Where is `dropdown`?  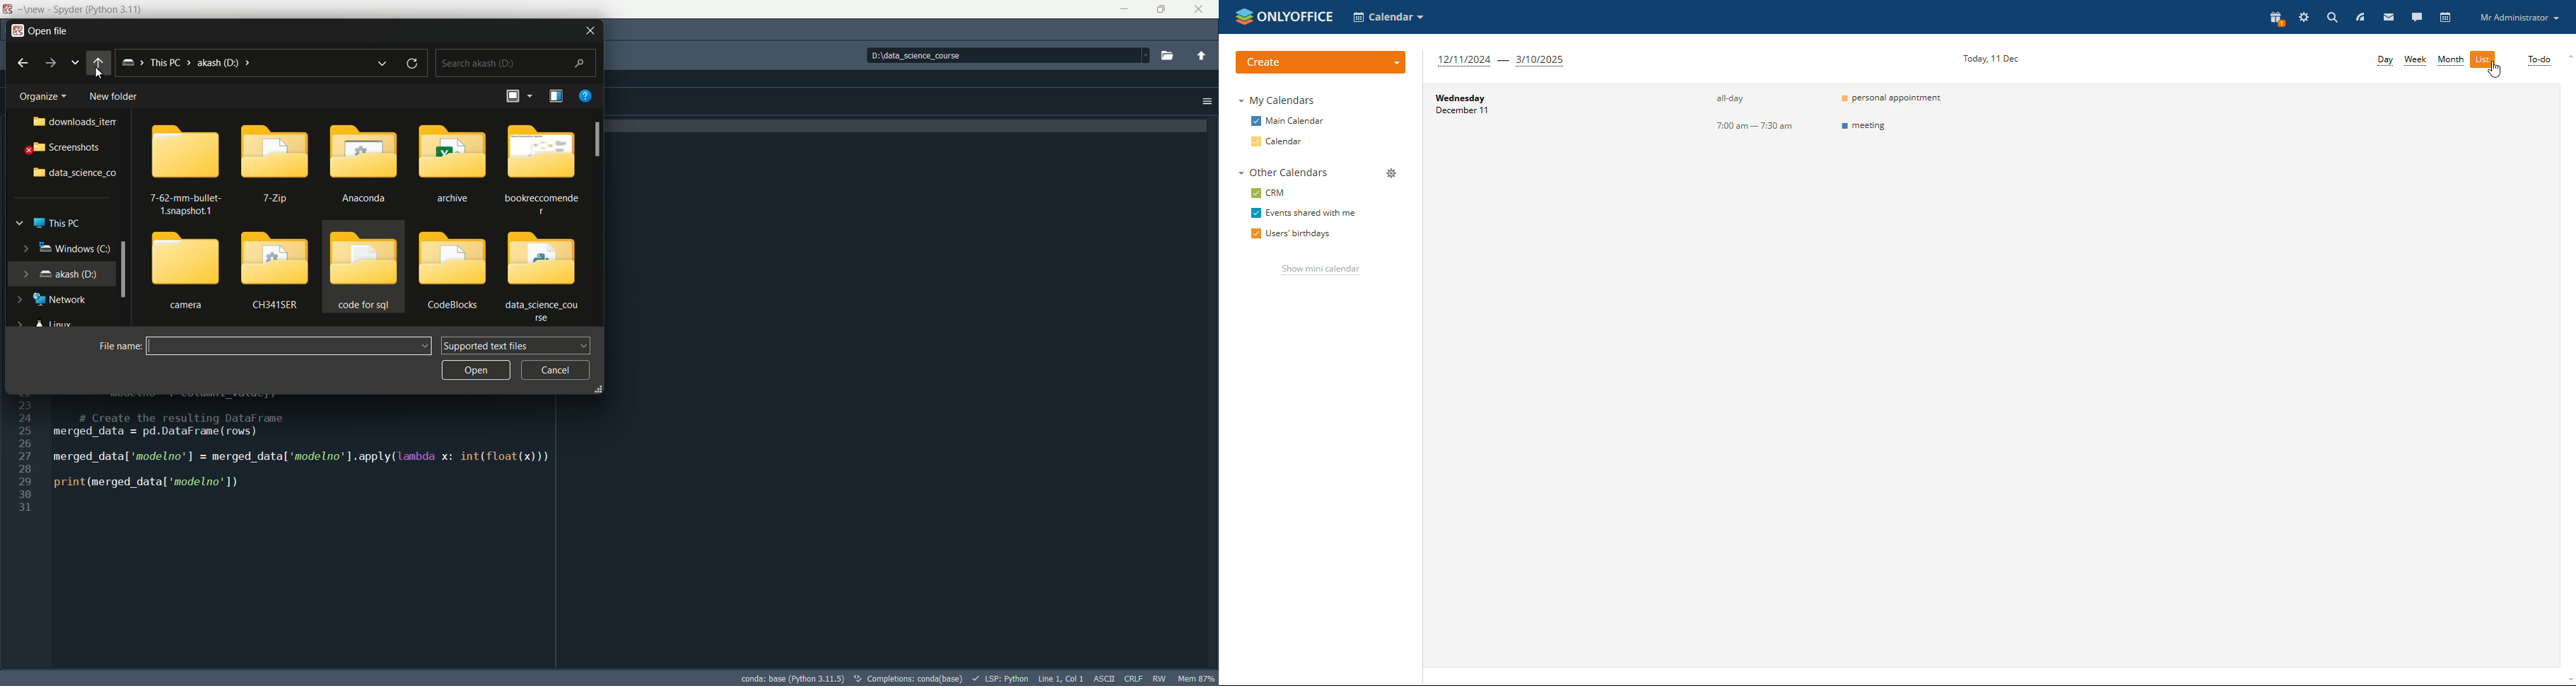
dropdown is located at coordinates (1143, 55).